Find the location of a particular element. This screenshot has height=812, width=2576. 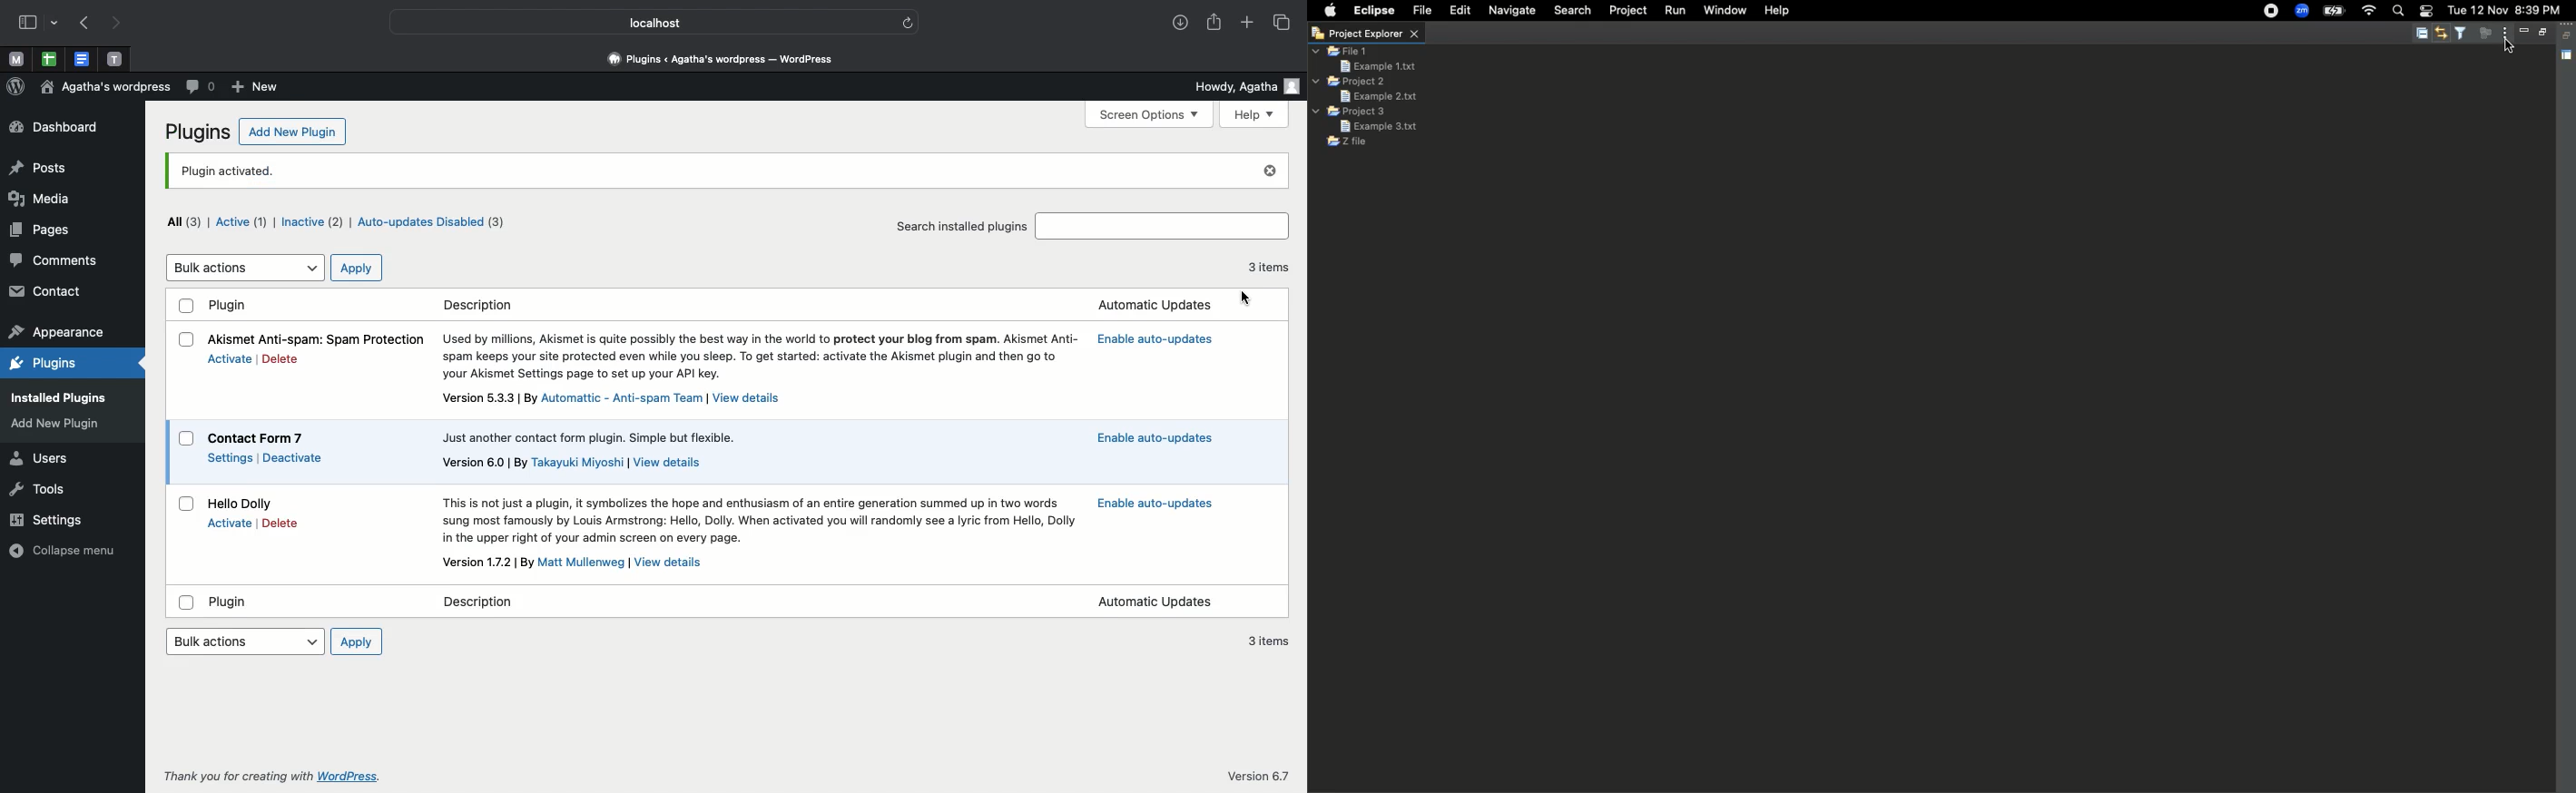

Search is located at coordinates (2398, 12).